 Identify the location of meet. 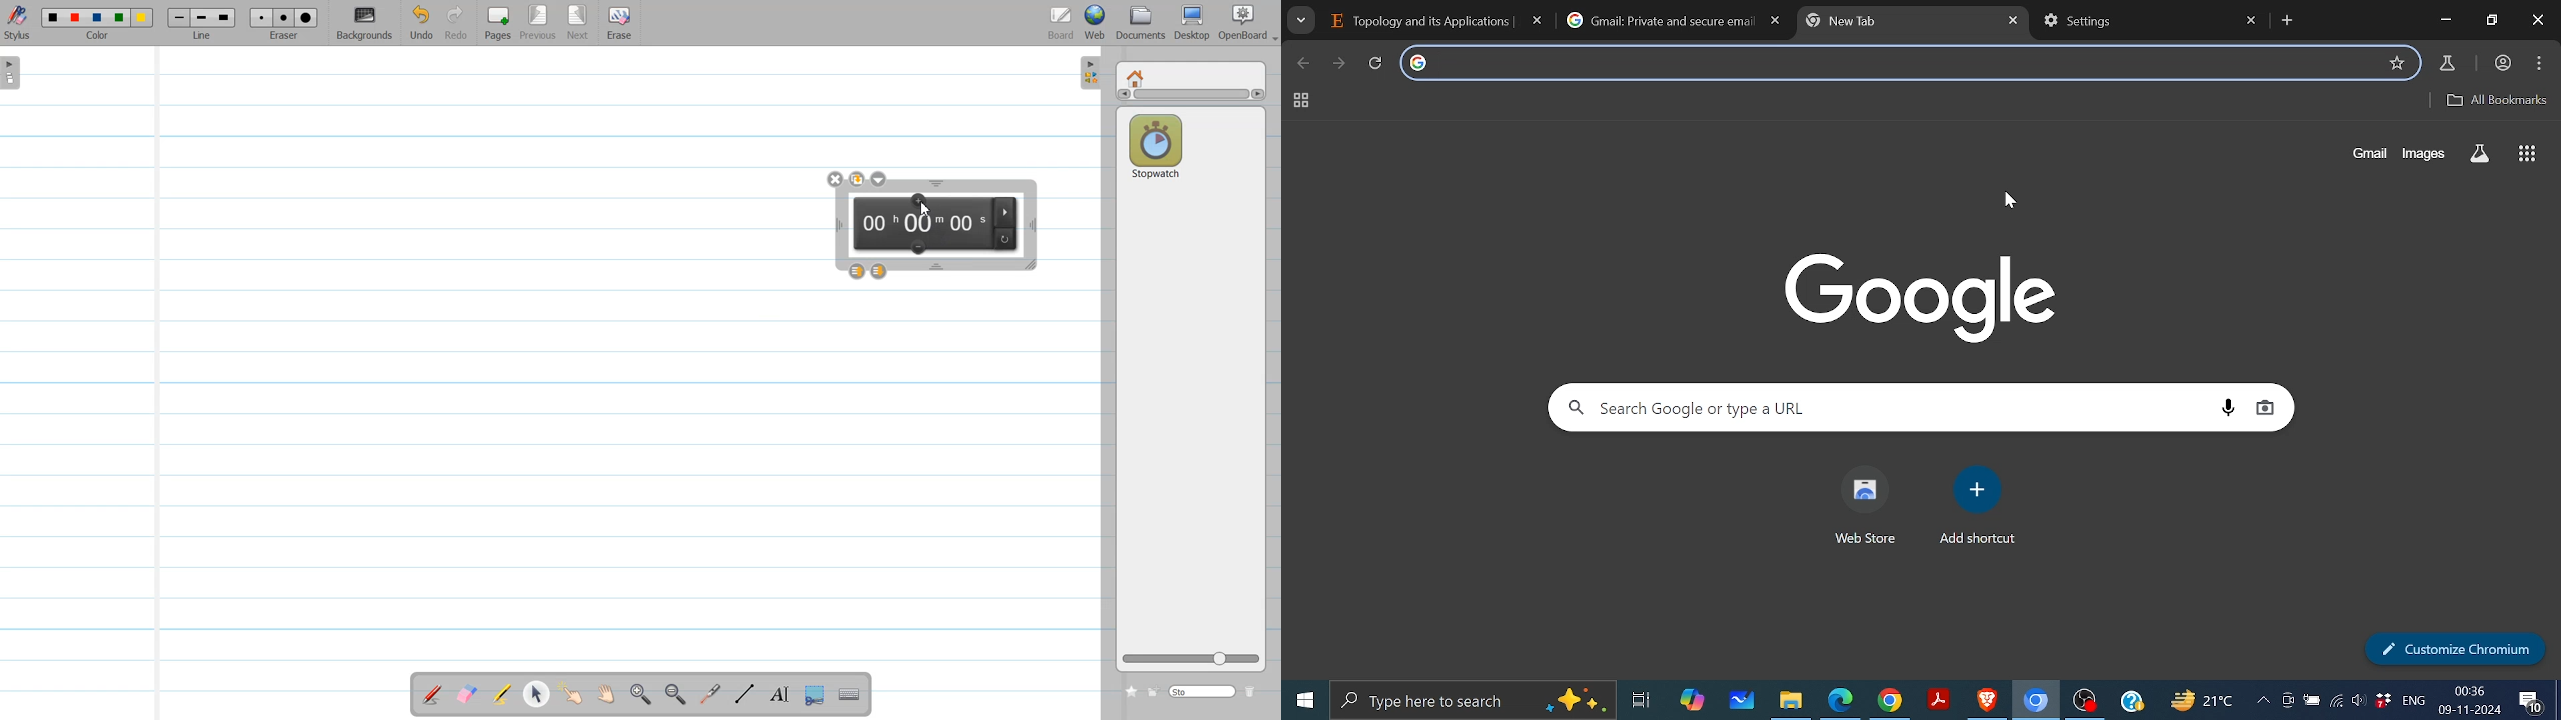
(2290, 701).